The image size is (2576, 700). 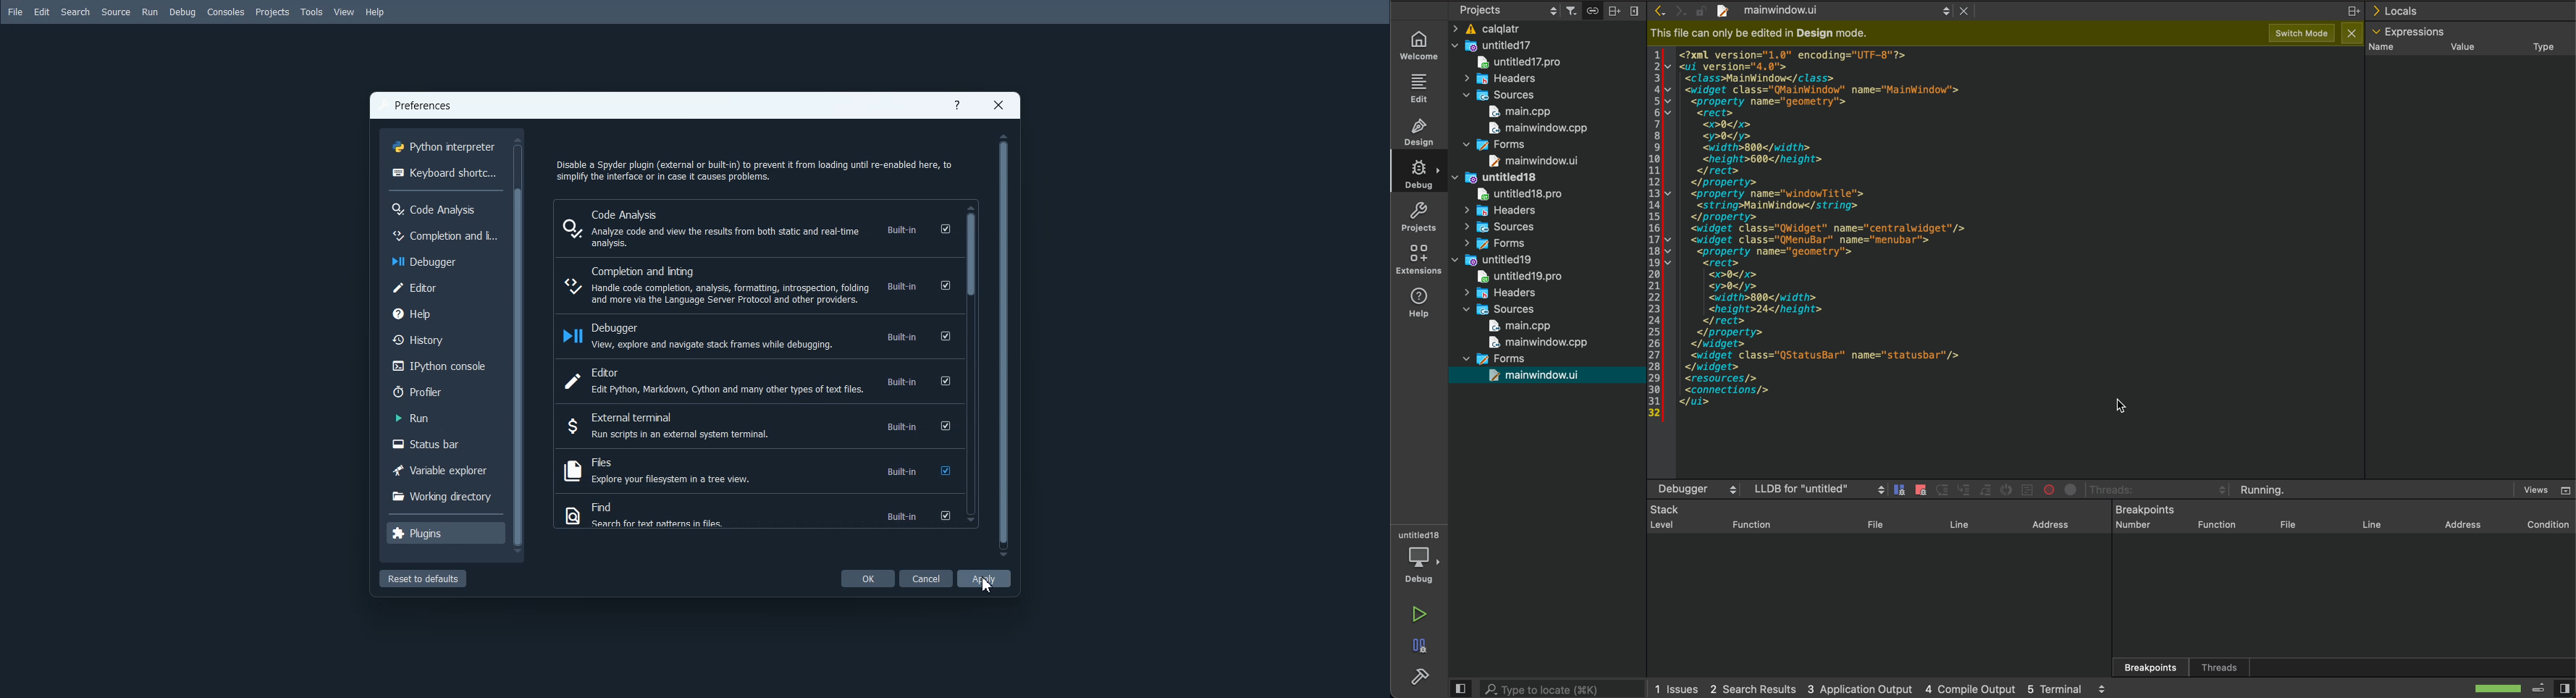 What do you see at coordinates (444, 366) in the screenshot?
I see `IPython console` at bounding box center [444, 366].